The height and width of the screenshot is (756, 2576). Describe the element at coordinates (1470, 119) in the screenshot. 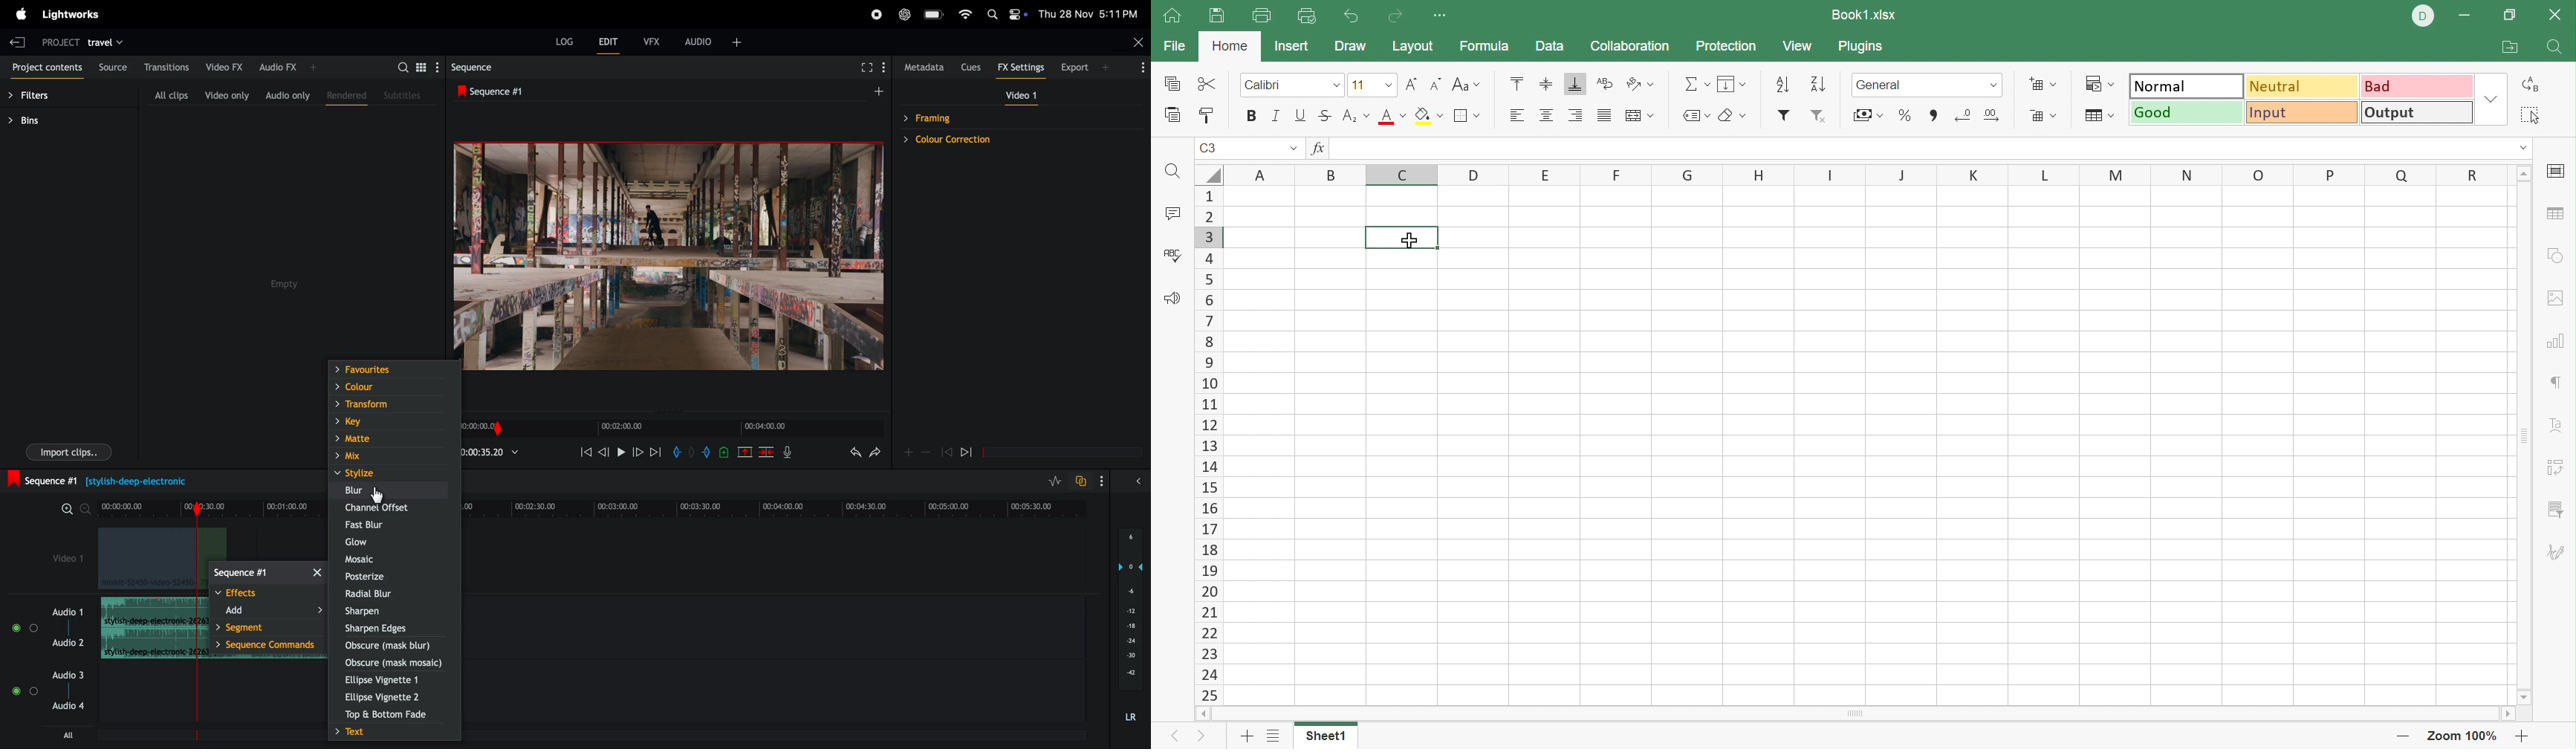

I see `Borders` at that location.